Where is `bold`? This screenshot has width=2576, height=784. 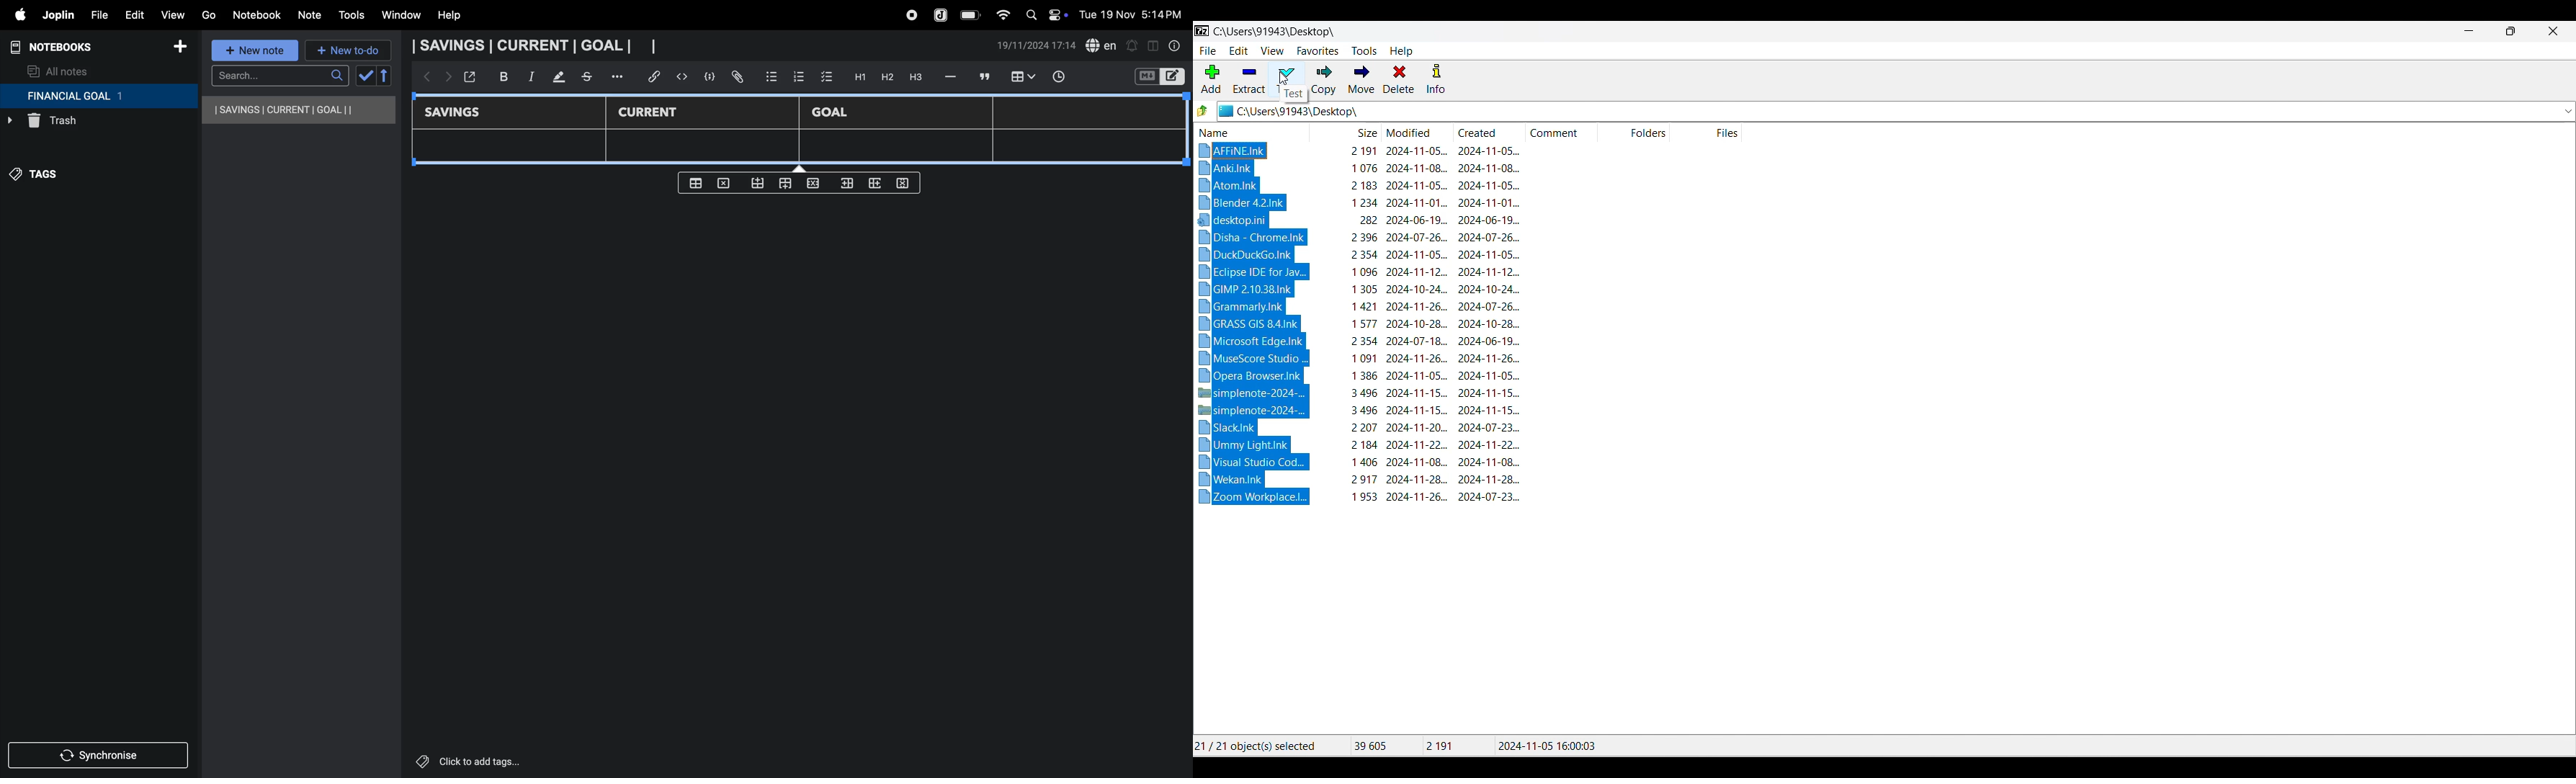 bold is located at coordinates (498, 76).